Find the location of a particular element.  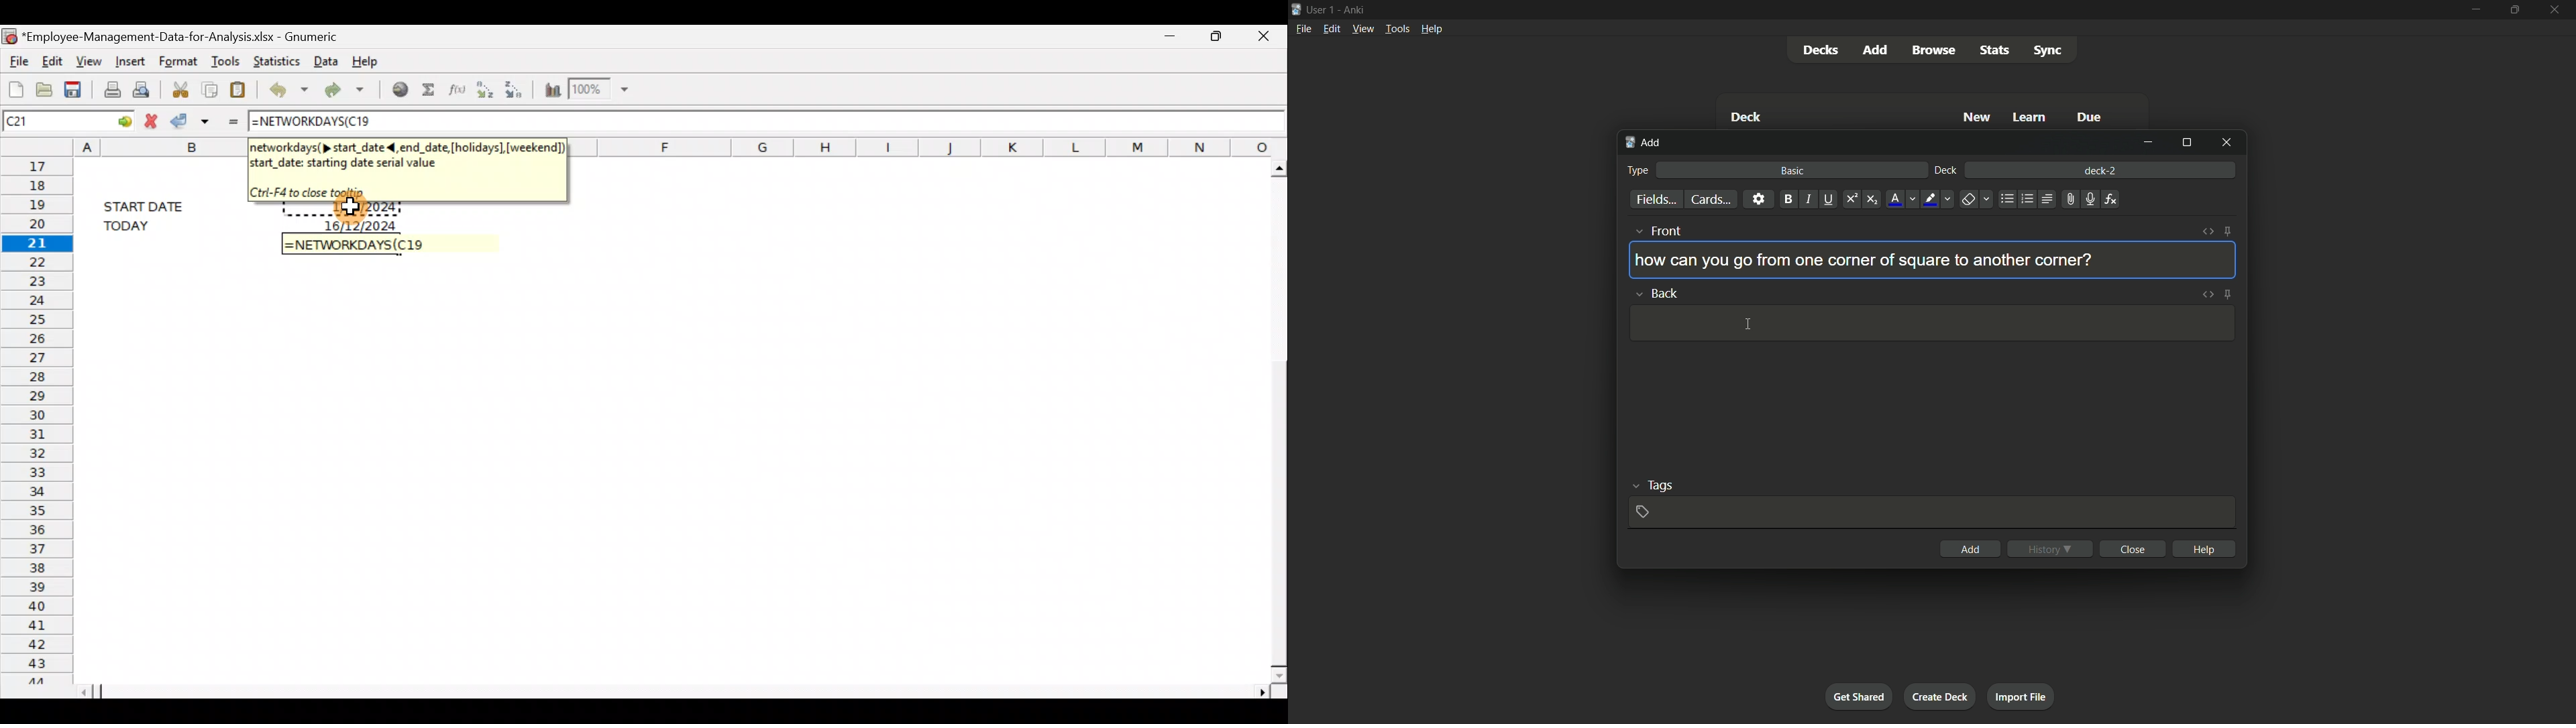

file menu is located at coordinates (1302, 29).